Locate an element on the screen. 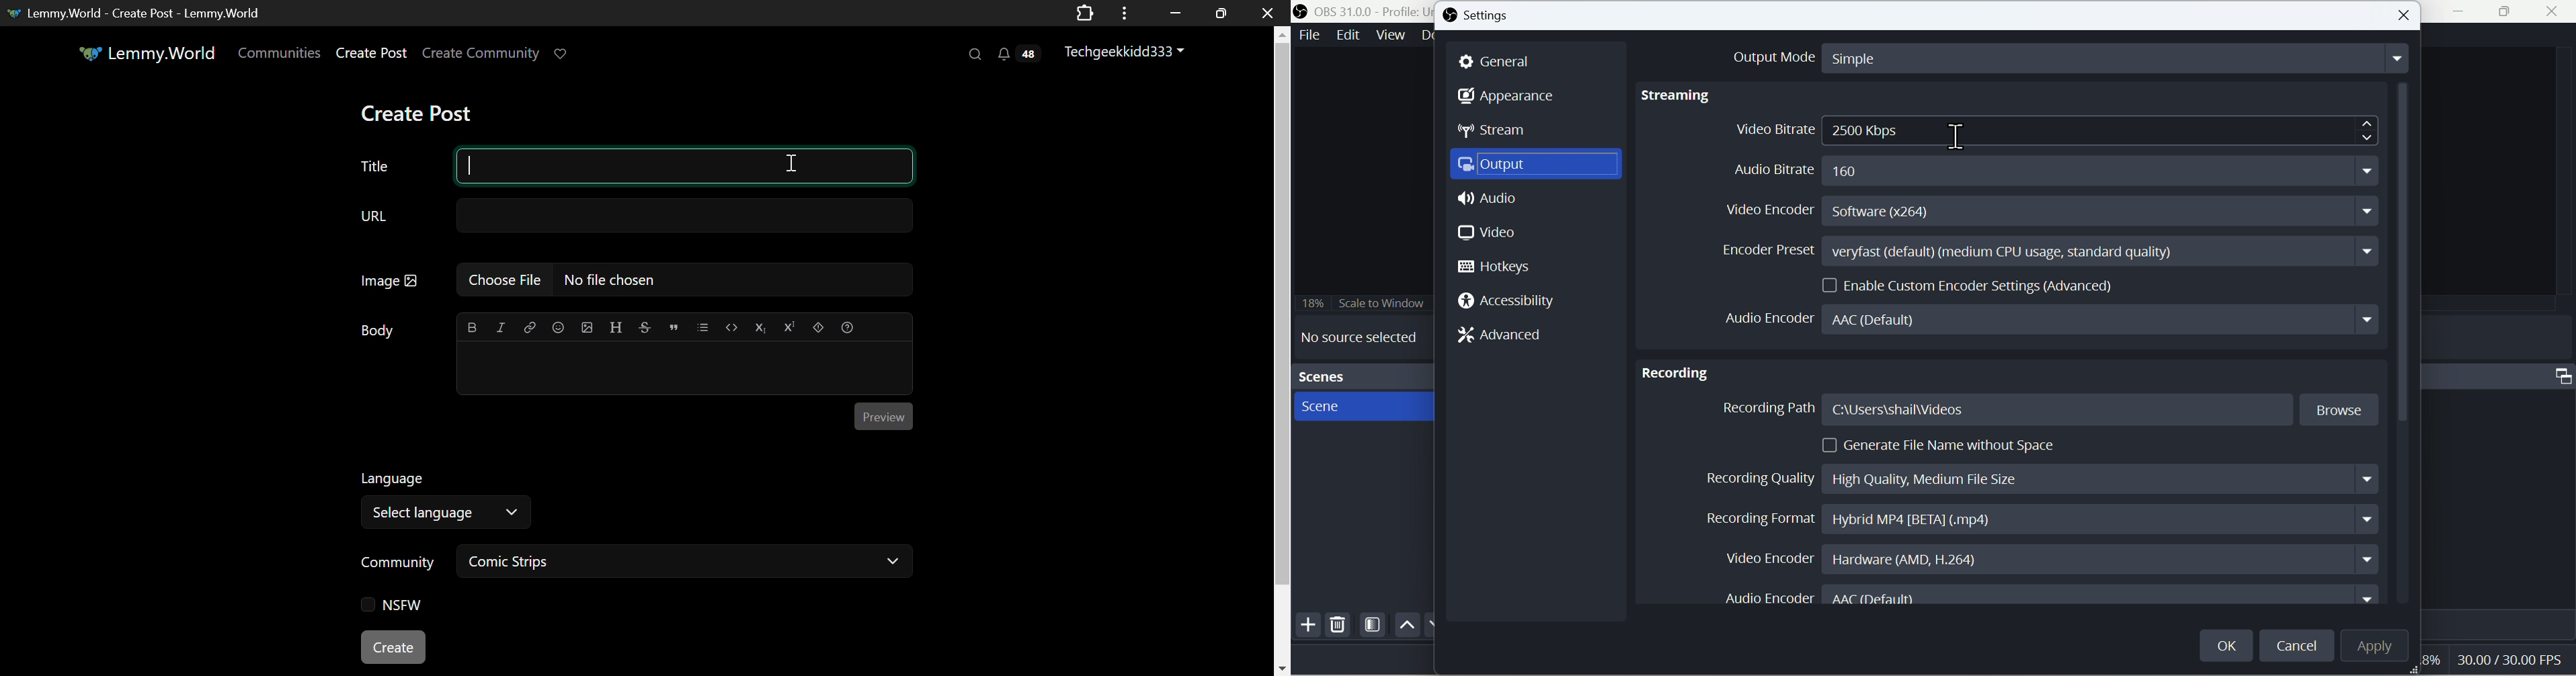 The height and width of the screenshot is (700, 2576). Edit is located at coordinates (1347, 36).